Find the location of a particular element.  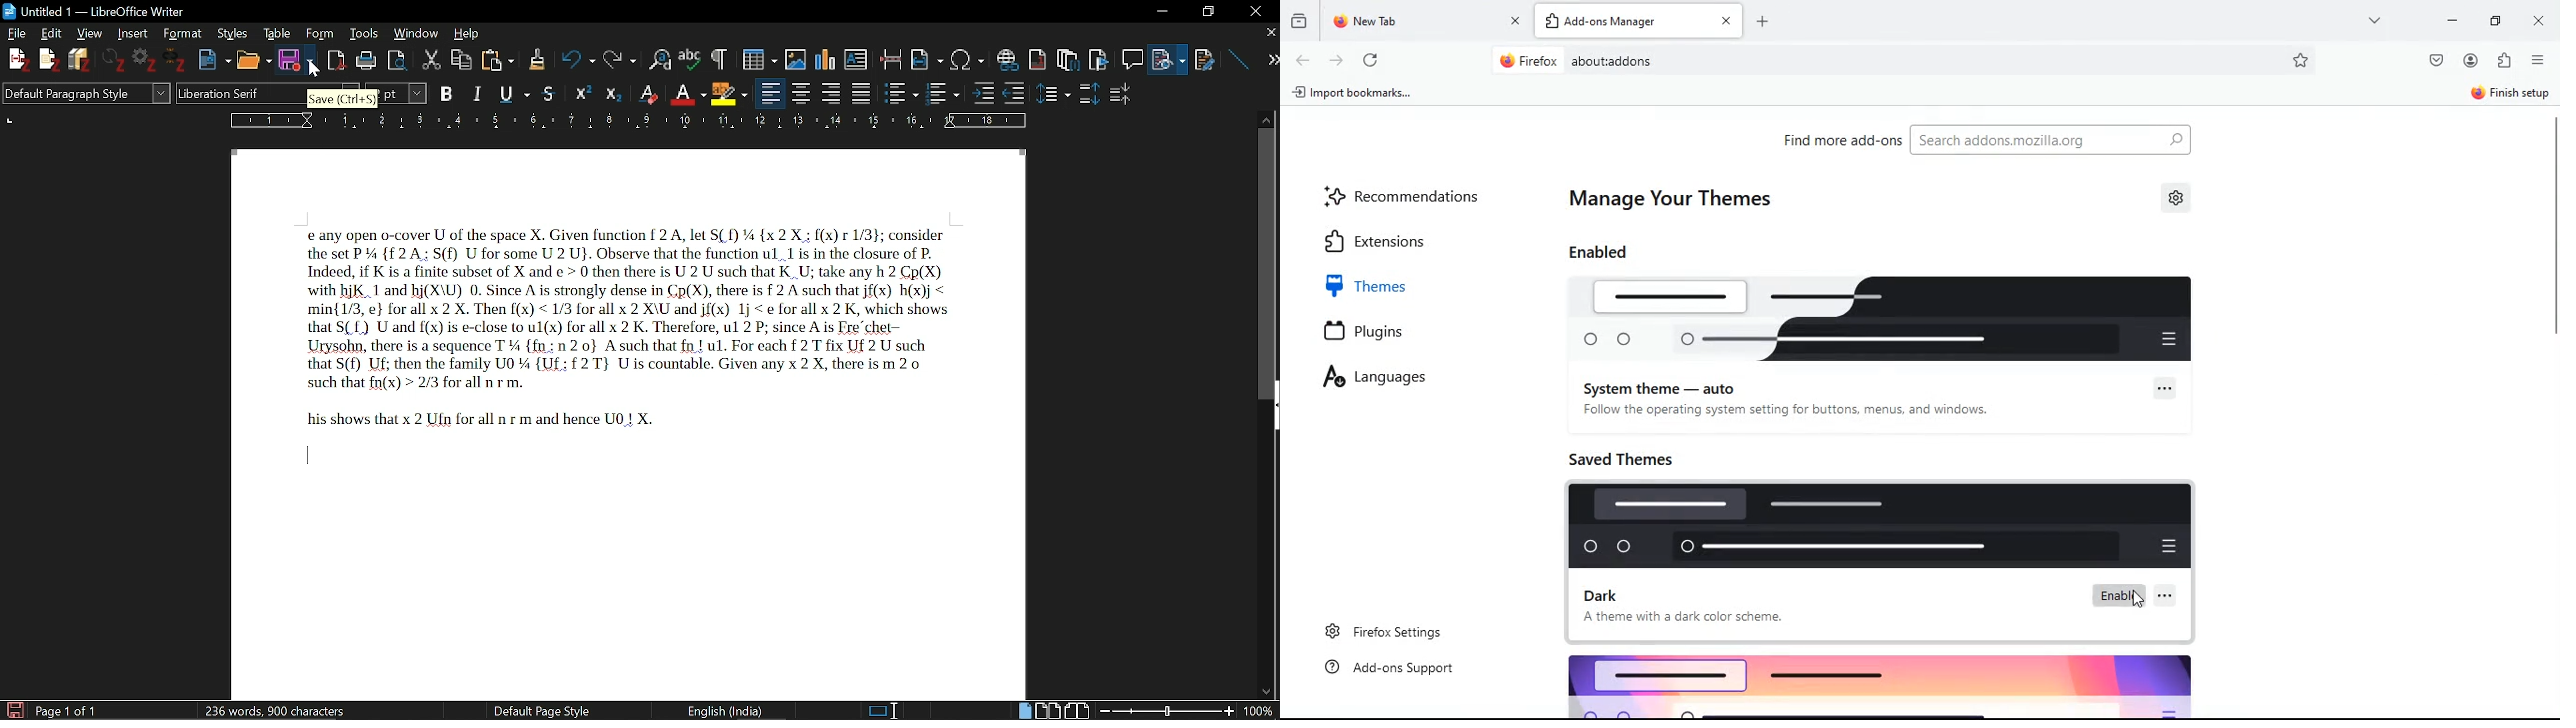

increase paragraph space is located at coordinates (1088, 93).